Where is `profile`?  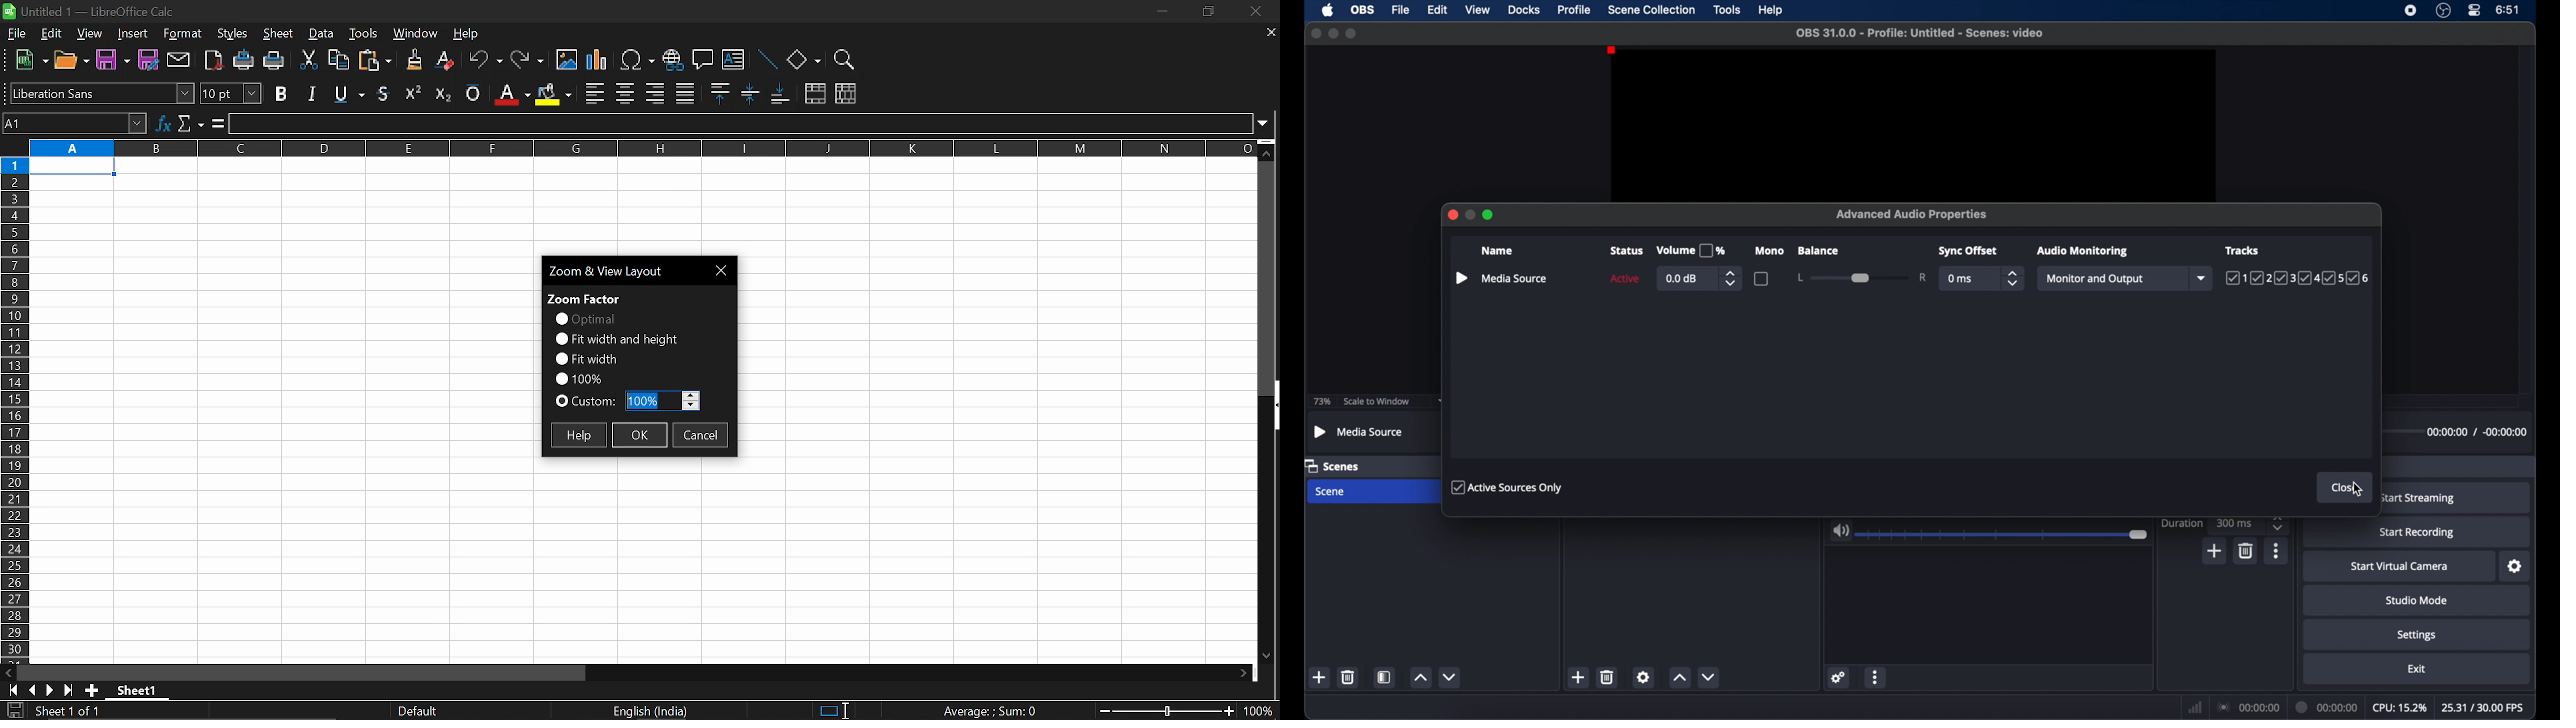 profile is located at coordinates (1575, 9).